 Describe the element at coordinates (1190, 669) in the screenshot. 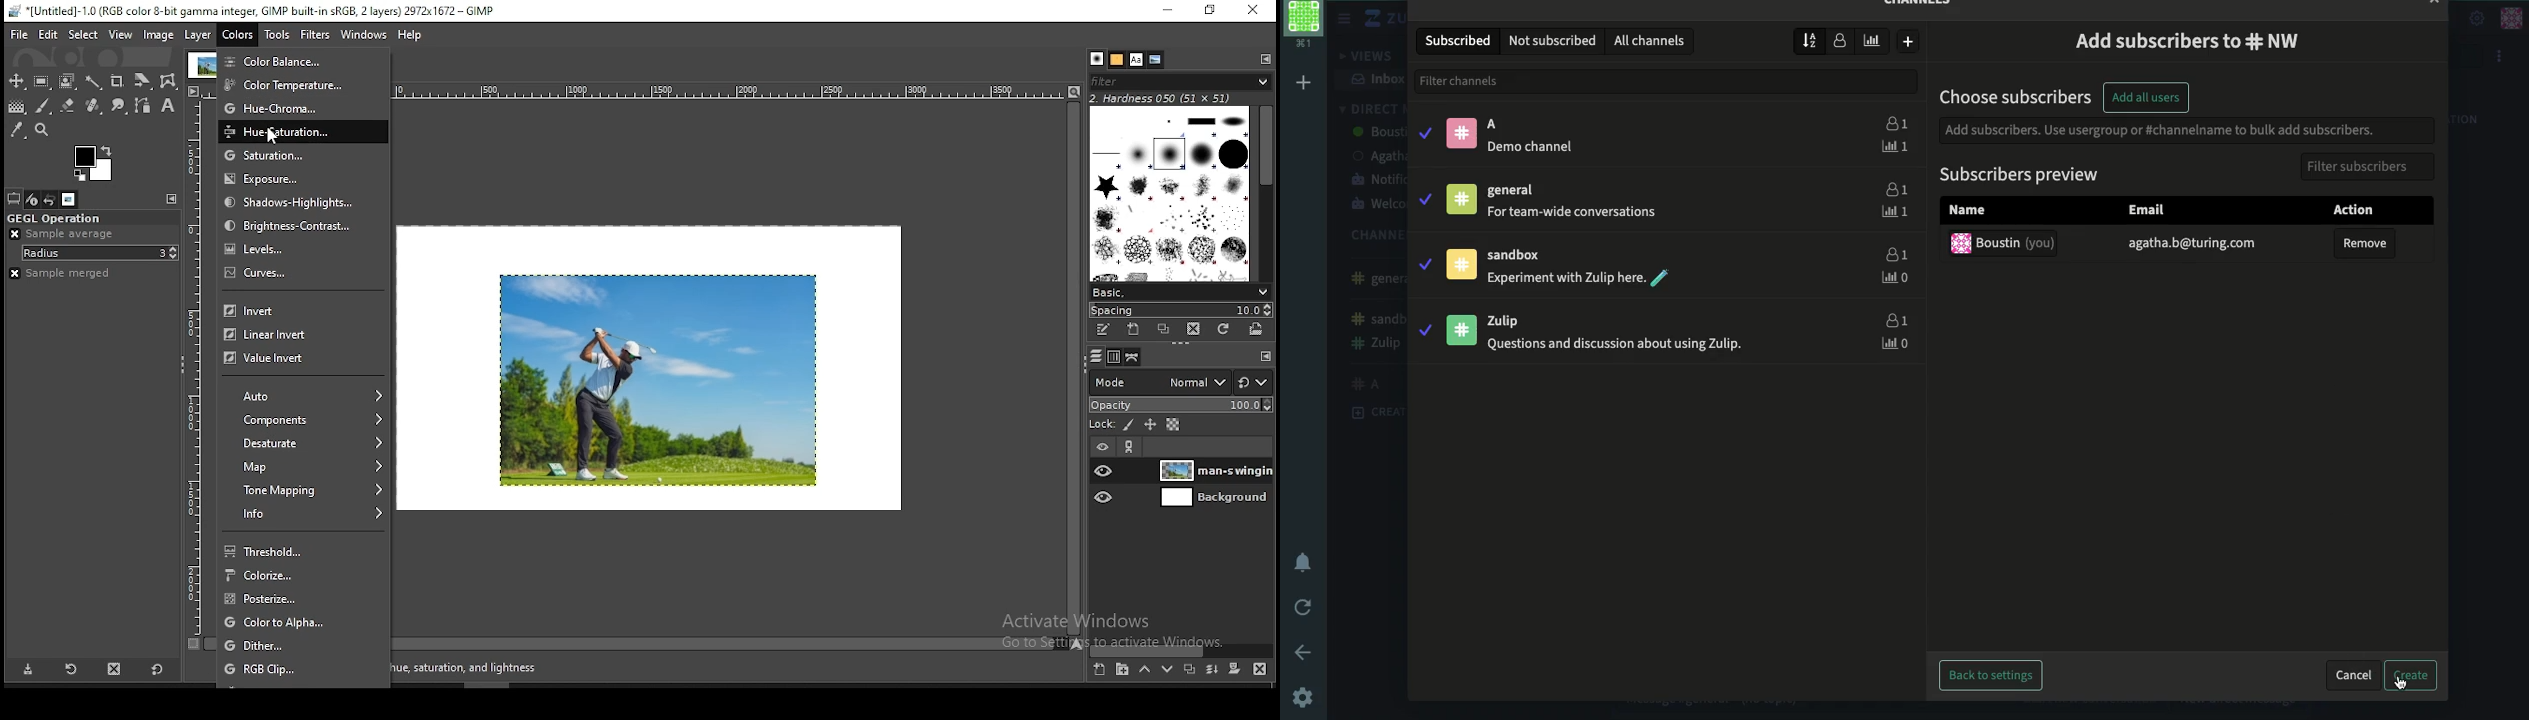

I see `duplicate layer` at that location.